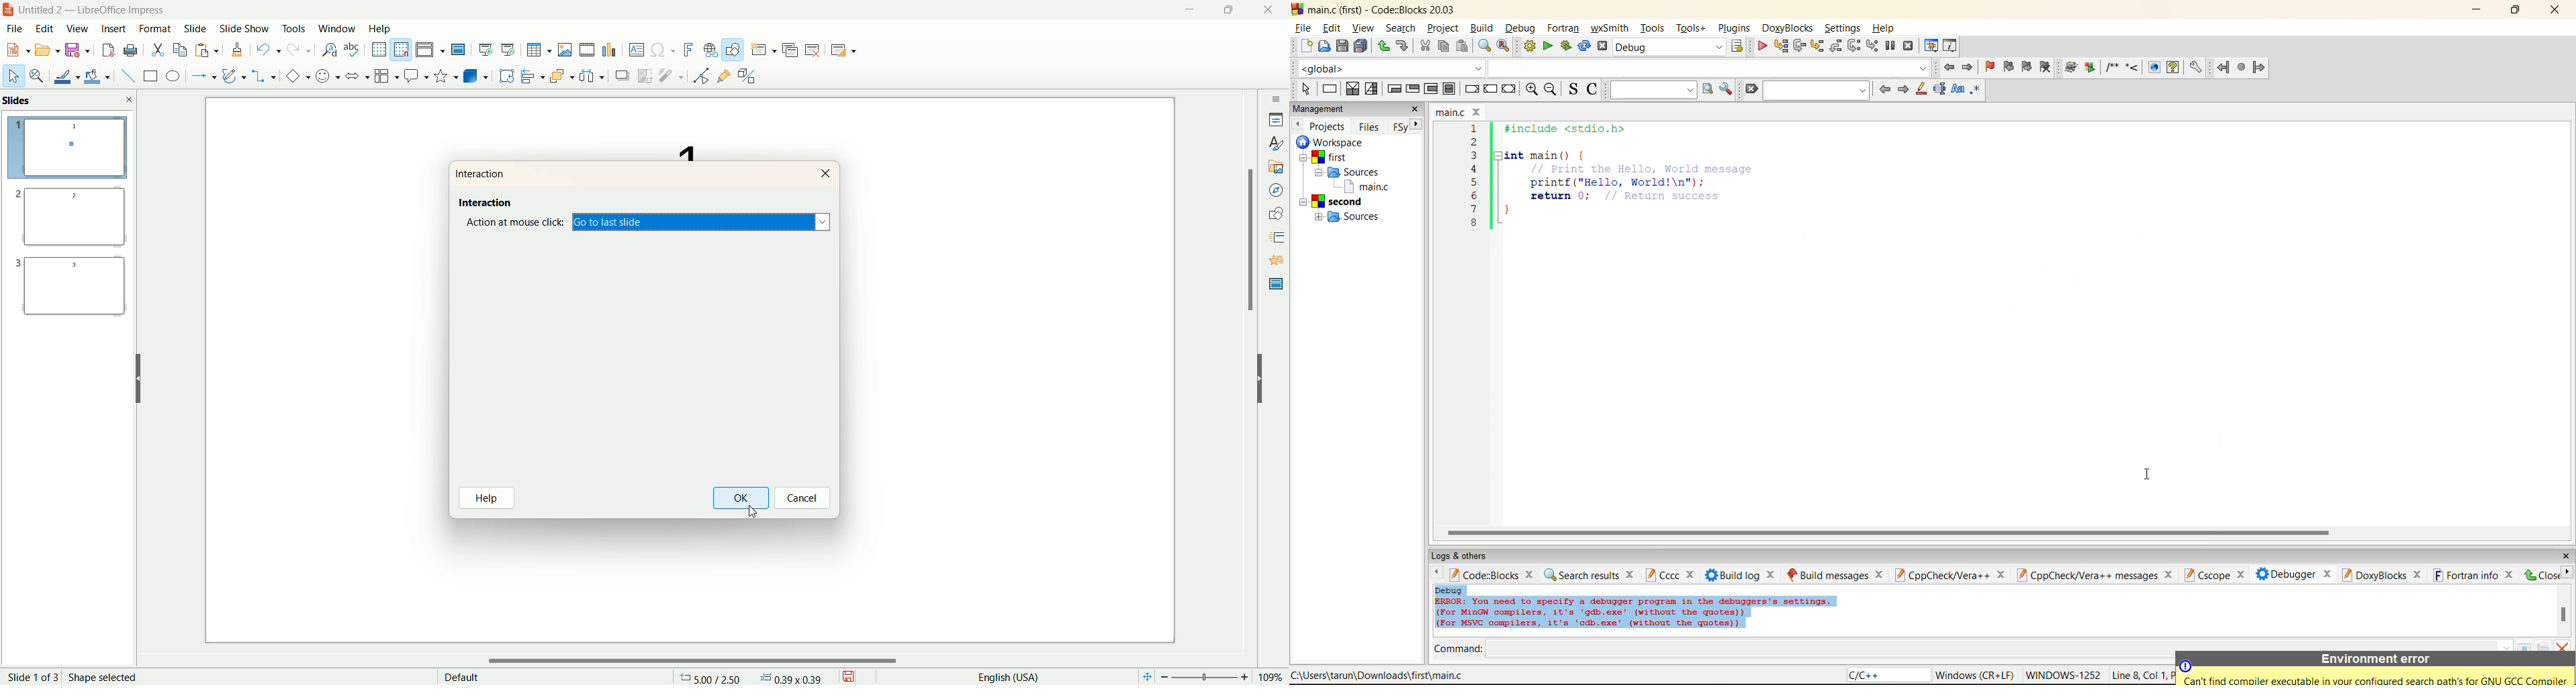 The image size is (2576, 700). What do you see at coordinates (2086, 575) in the screenshot?
I see `cppcheck/vera++ messages` at bounding box center [2086, 575].